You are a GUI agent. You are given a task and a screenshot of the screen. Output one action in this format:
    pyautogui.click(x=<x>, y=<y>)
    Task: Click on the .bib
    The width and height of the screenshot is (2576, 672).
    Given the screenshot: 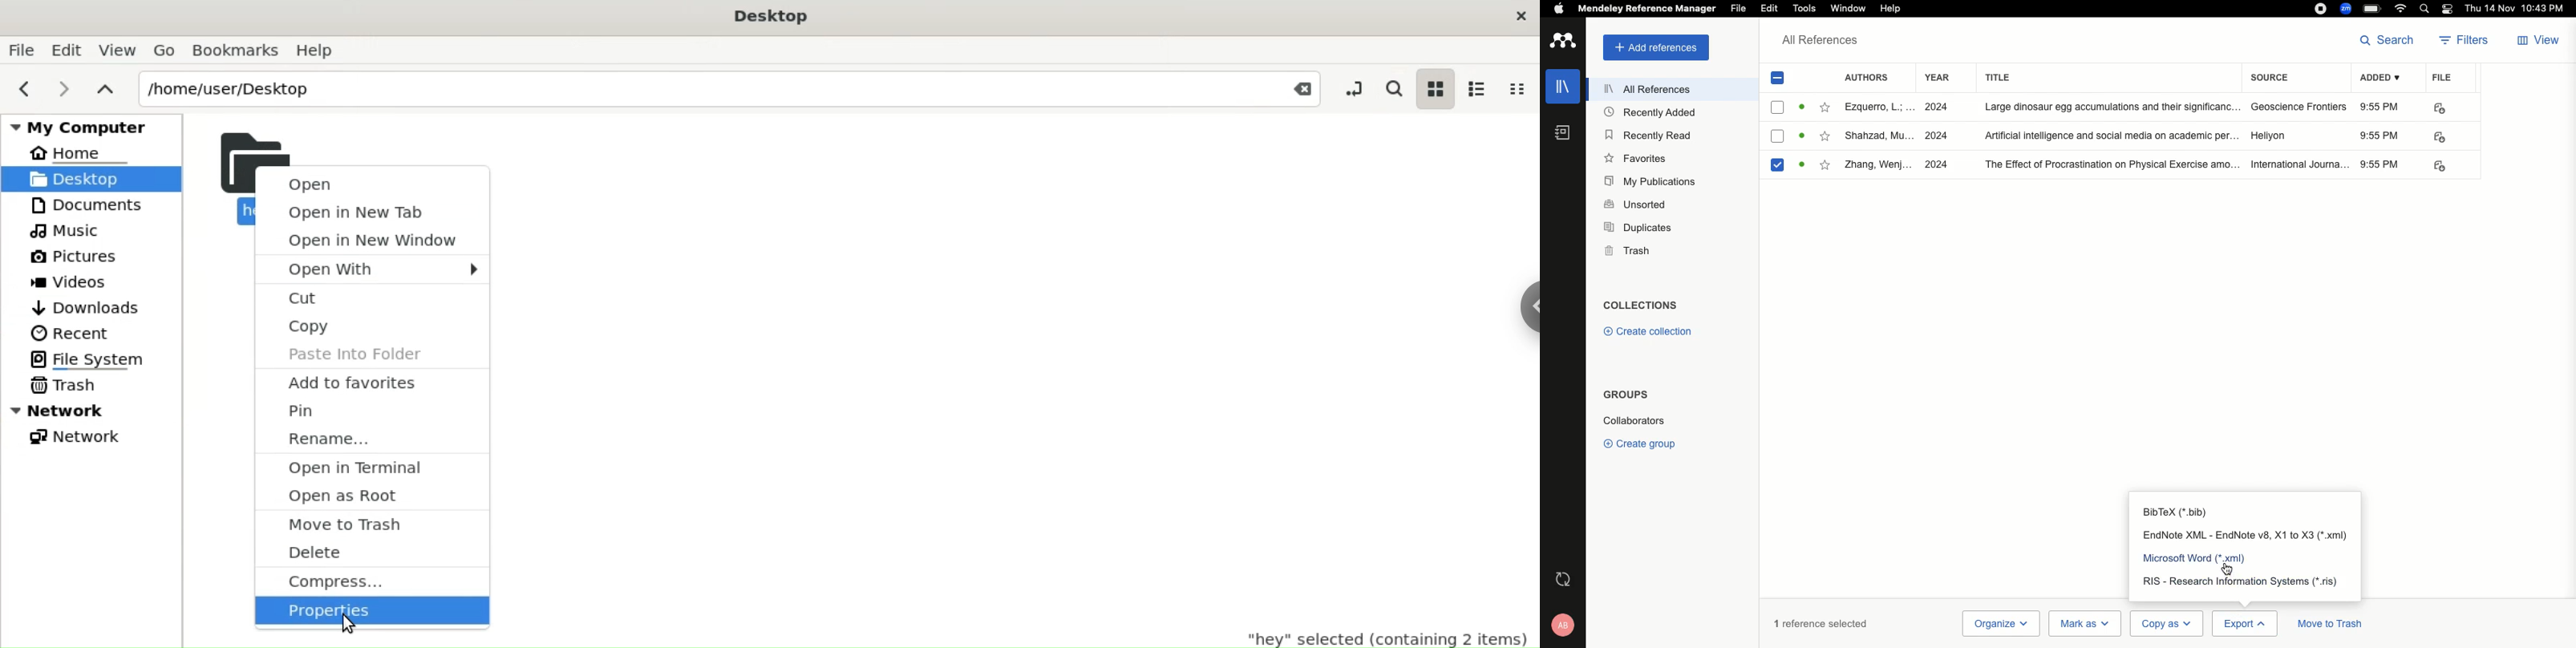 What is the action you would take?
    pyautogui.click(x=2178, y=510)
    